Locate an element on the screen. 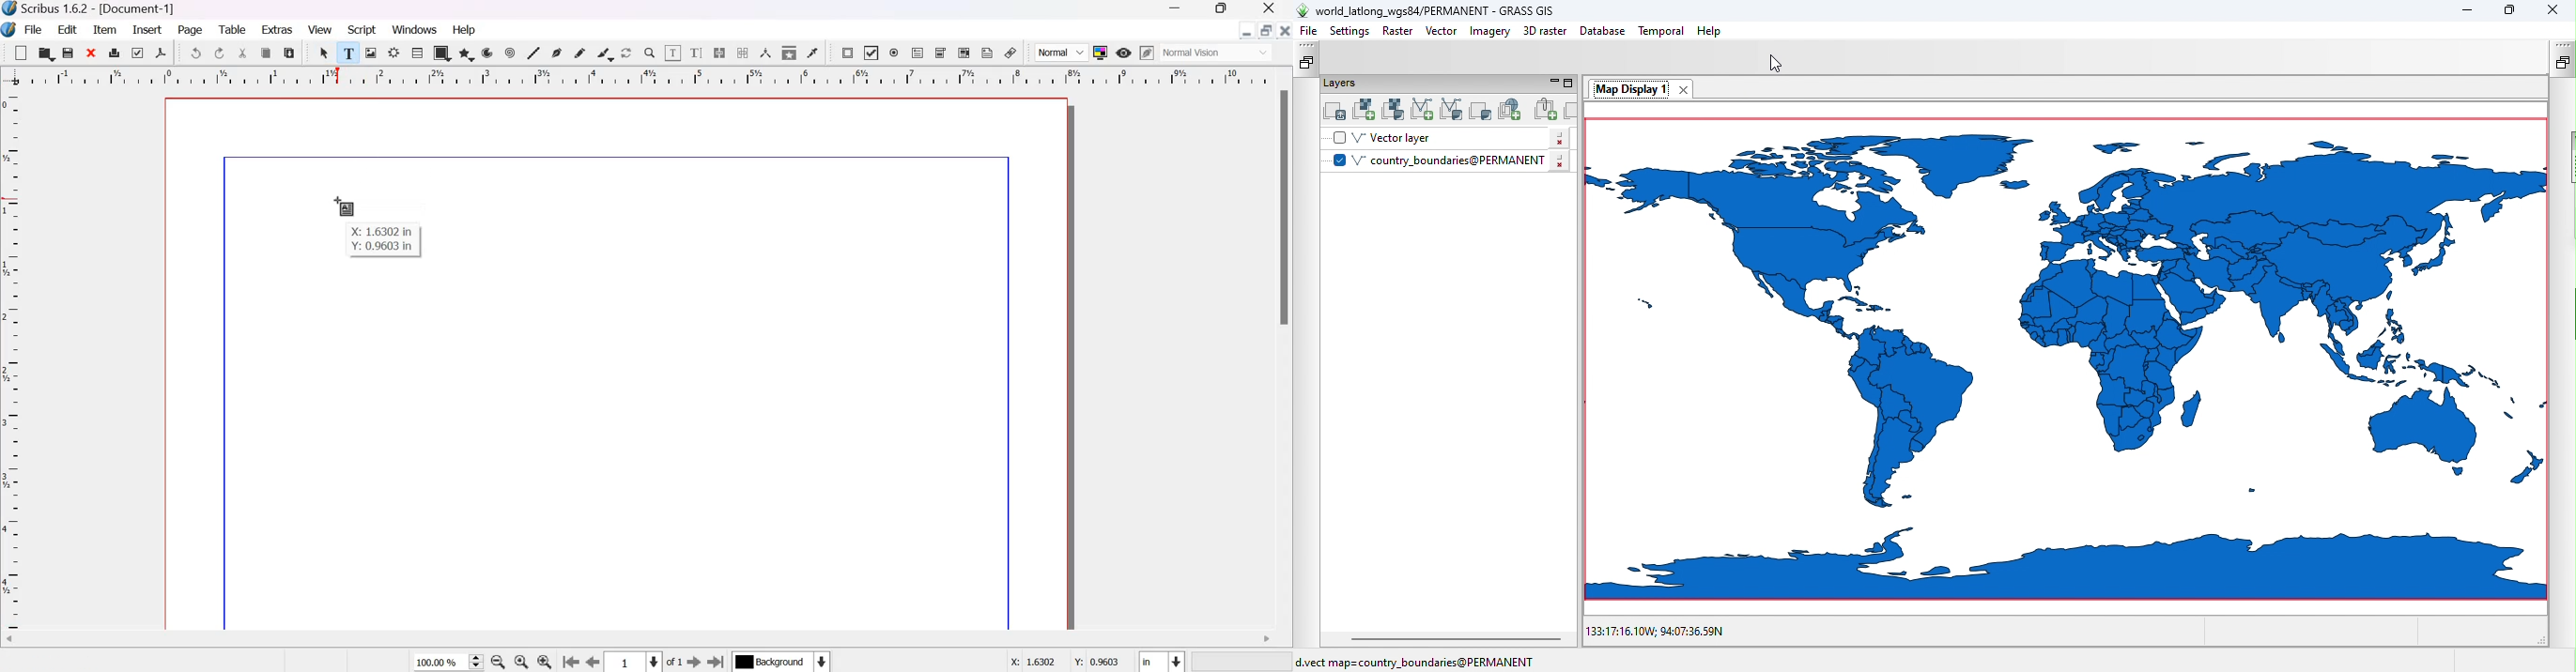 The height and width of the screenshot is (672, 2576). Scrollbar is located at coordinates (1286, 209).